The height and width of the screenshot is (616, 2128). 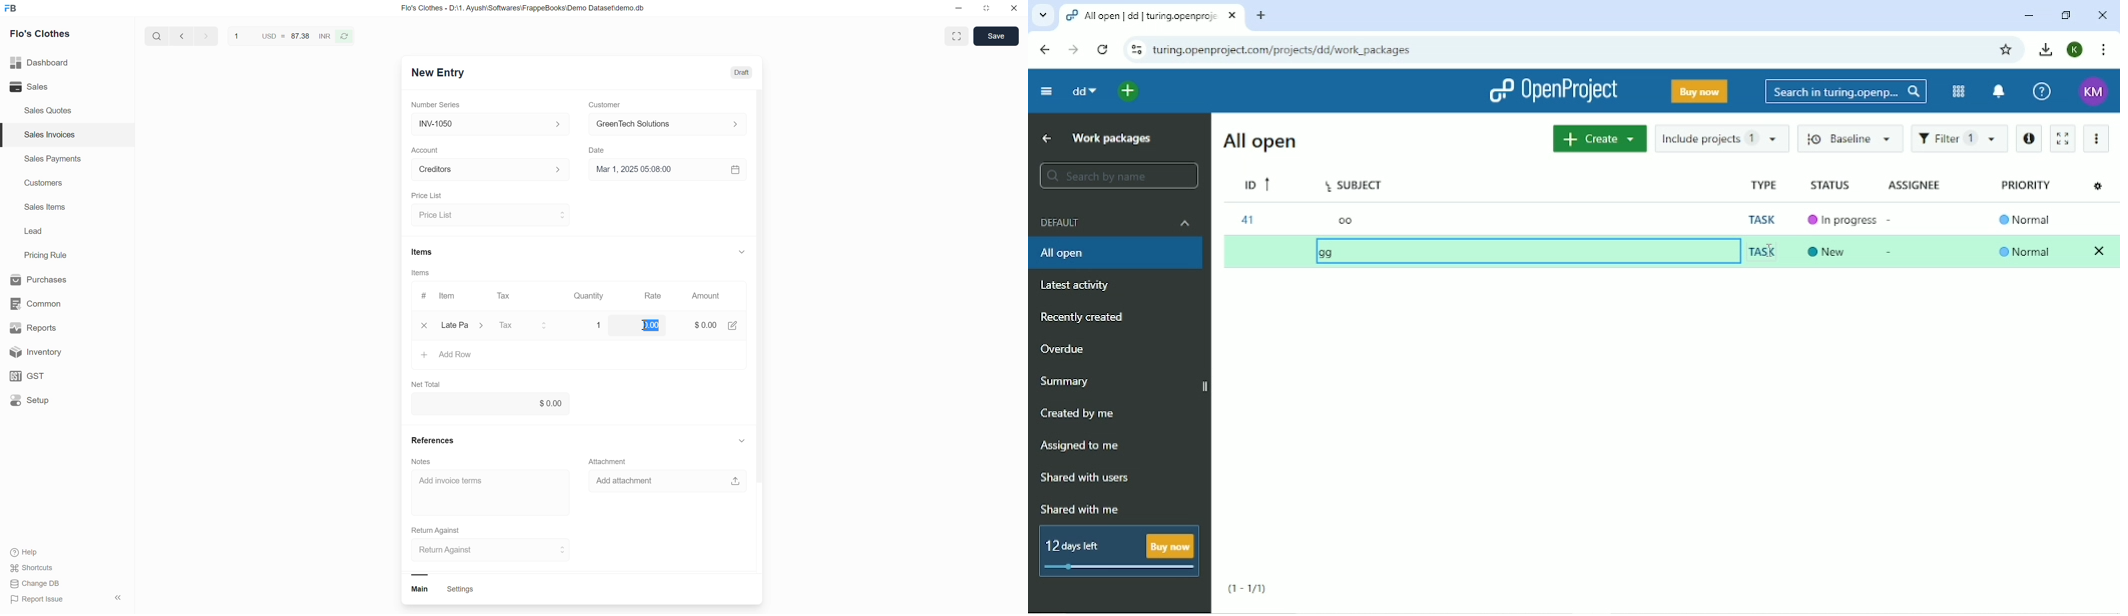 What do you see at coordinates (488, 124) in the screenshot?
I see `Select Number series` at bounding box center [488, 124].